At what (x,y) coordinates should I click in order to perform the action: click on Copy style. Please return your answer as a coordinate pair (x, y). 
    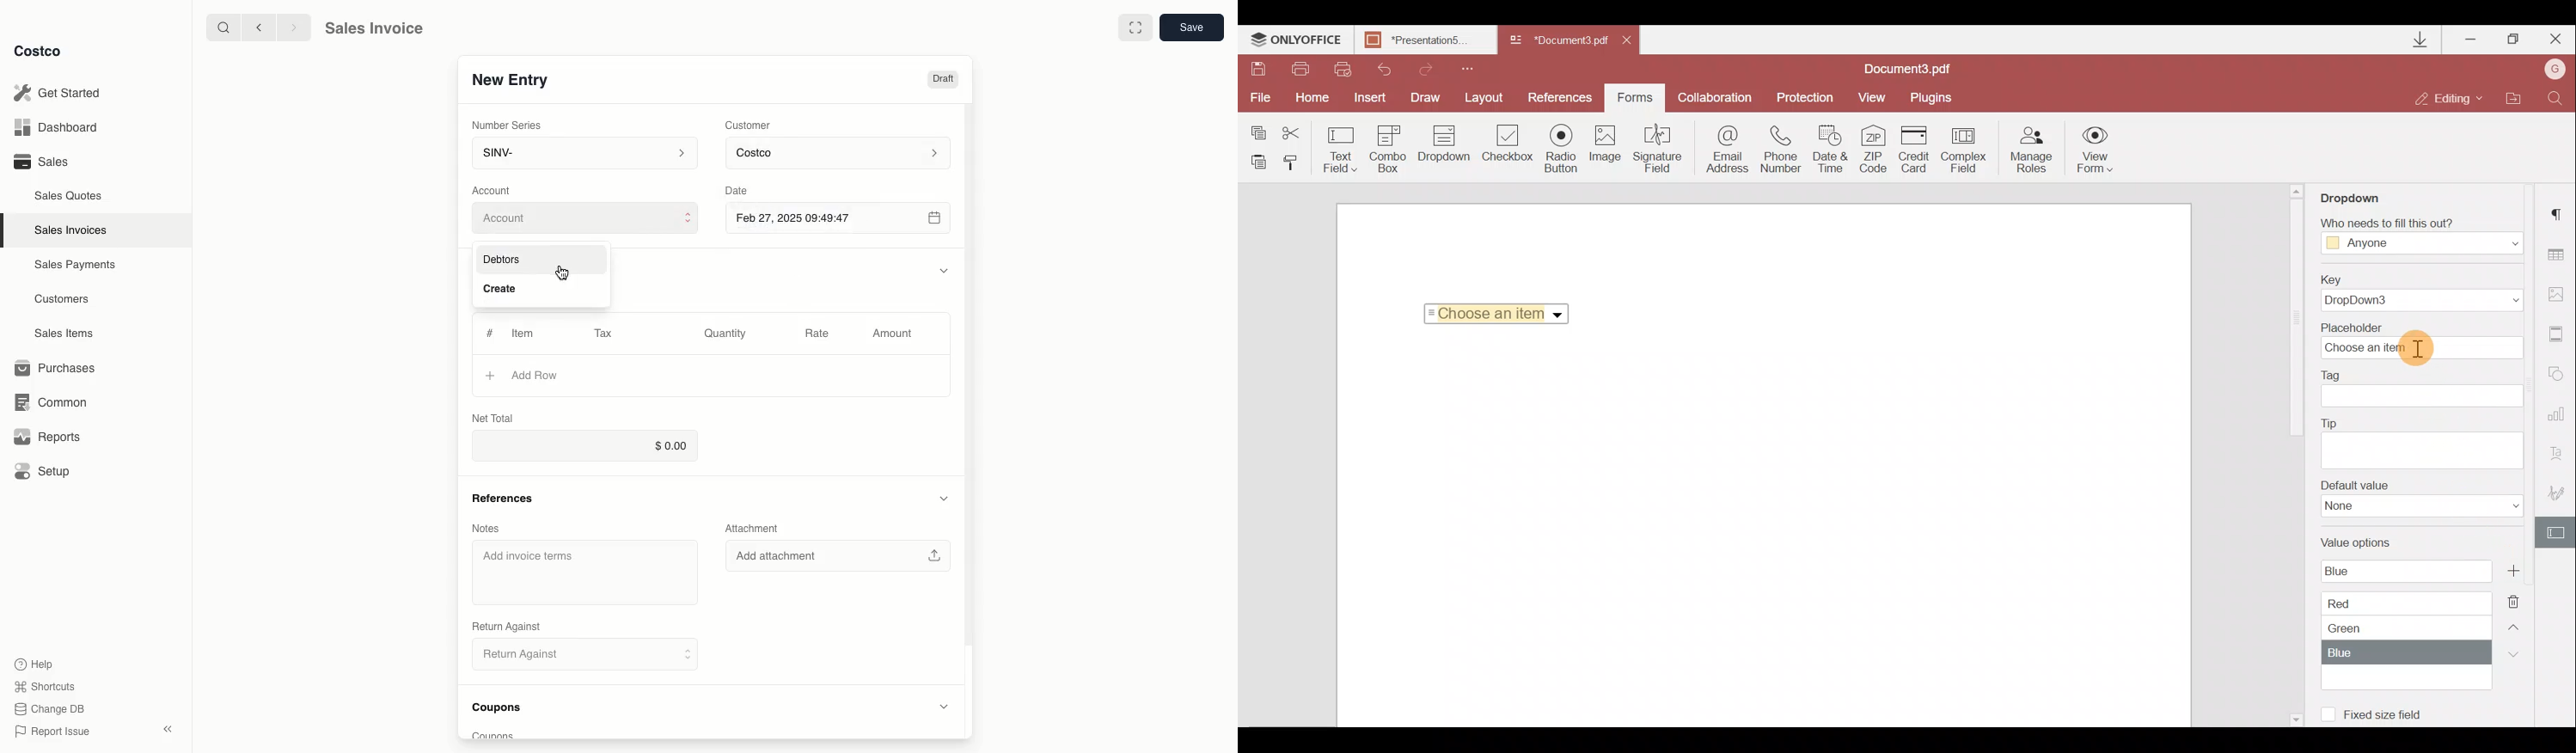
    Looking at the image, I should click on (1296, 166).